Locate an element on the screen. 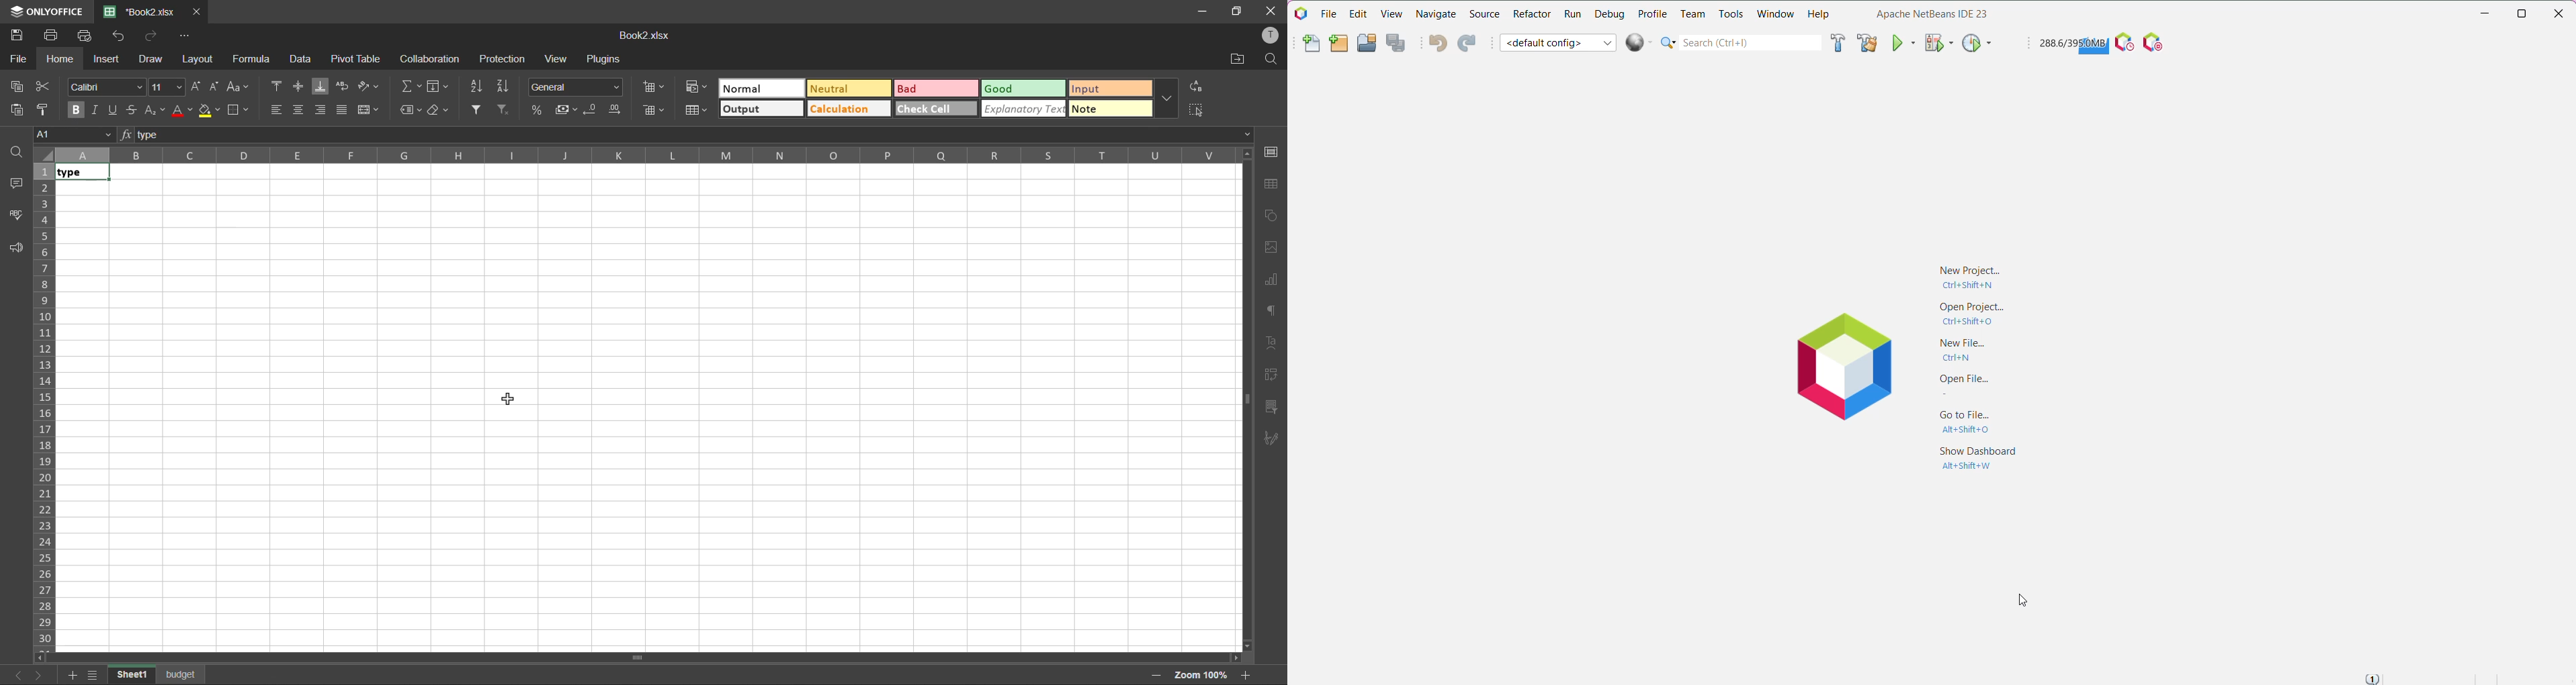  Show Dashboard is located at coordinates (1975, 459).